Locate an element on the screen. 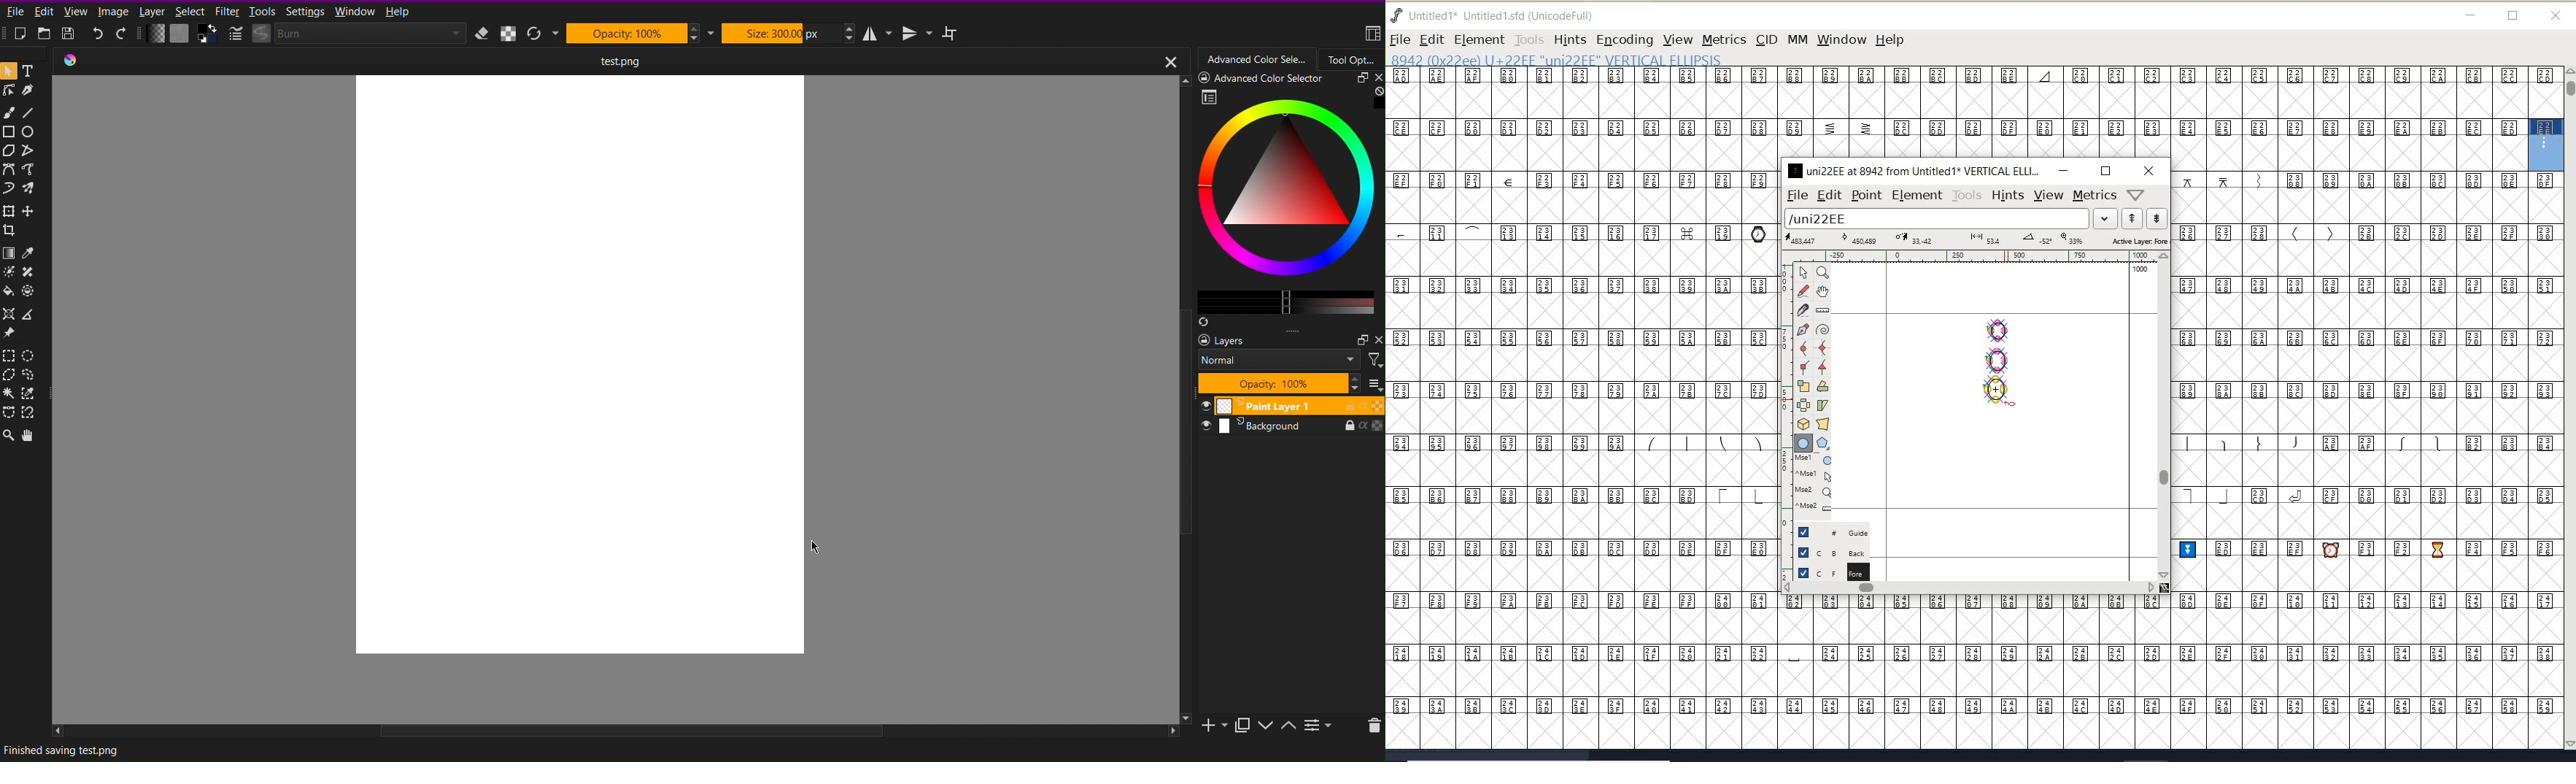 Image resolution: width=2576 pixels, height=784 pixels. Selection Tools is located at coordinates (21, 384).